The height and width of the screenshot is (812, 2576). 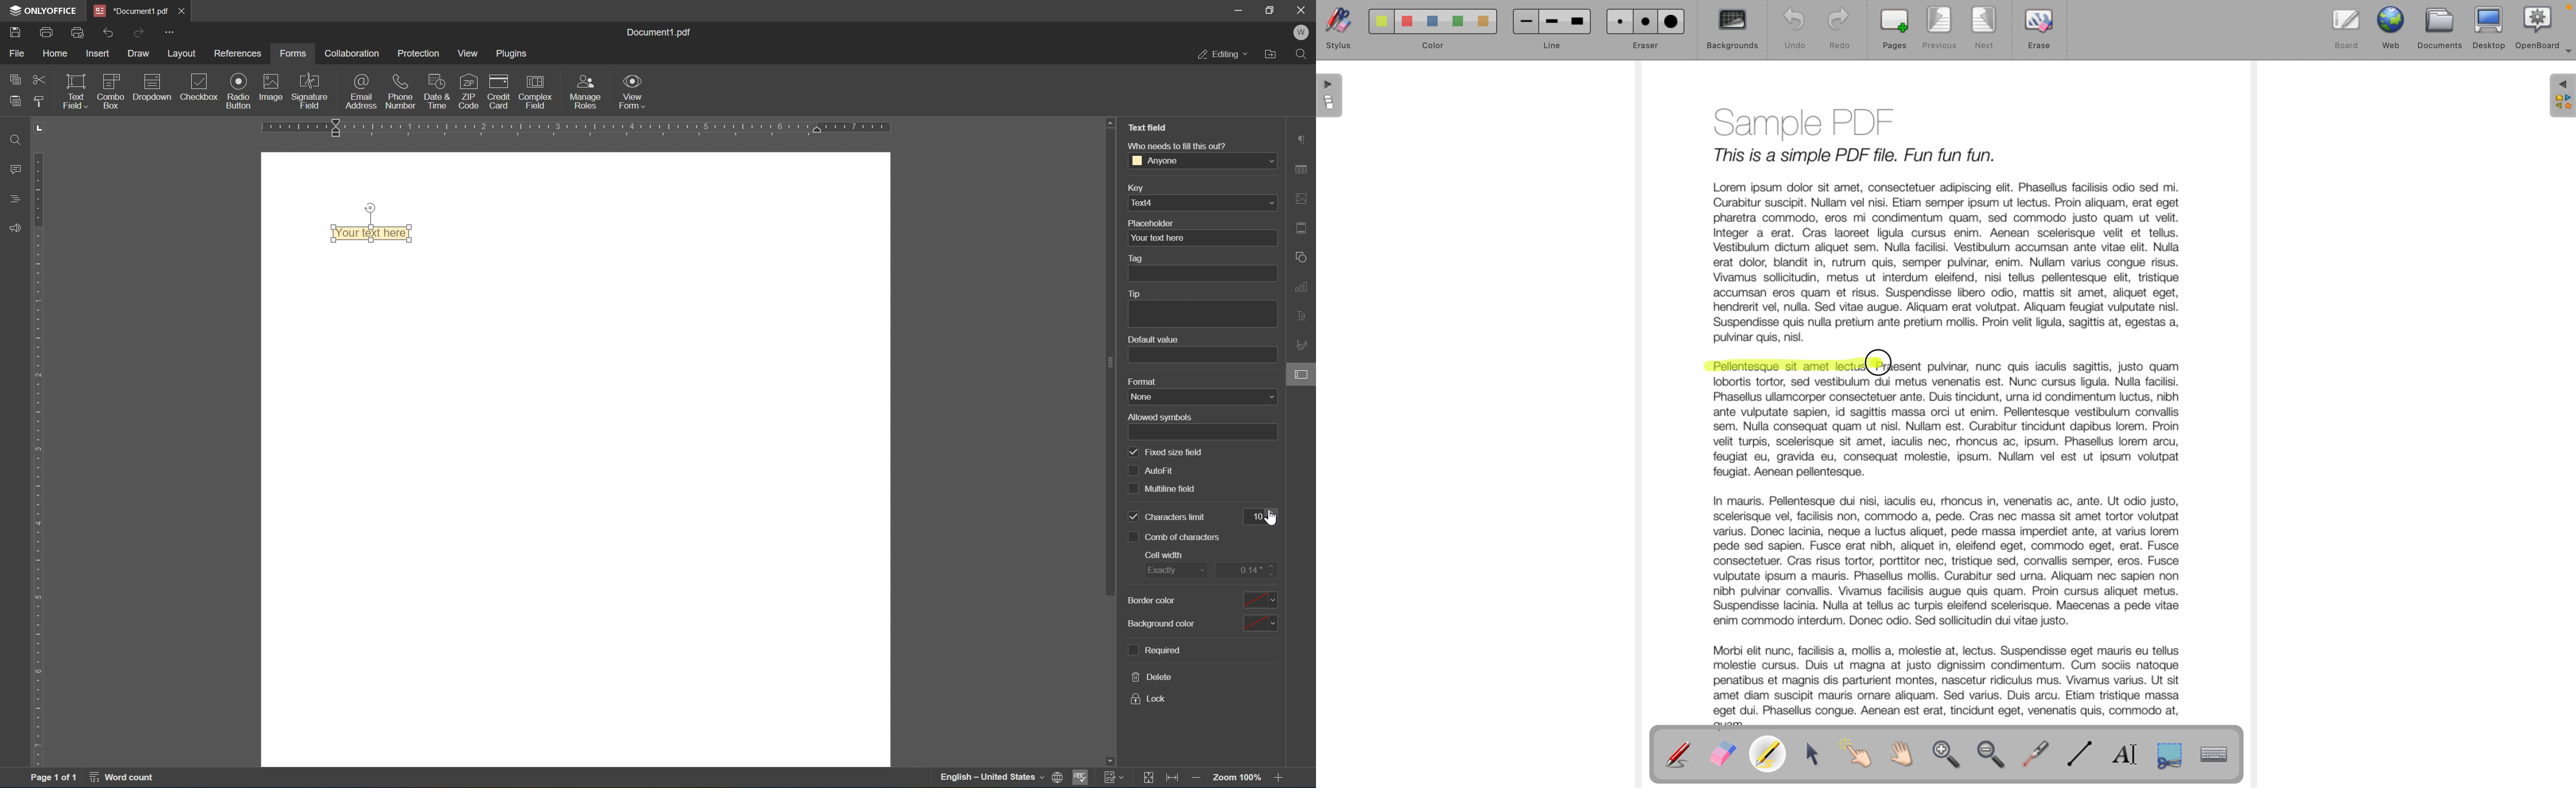 What do you see at coordinates (1132, 489) in the screenshot?
I see `checkbox` at bounding box center [1132, 489].